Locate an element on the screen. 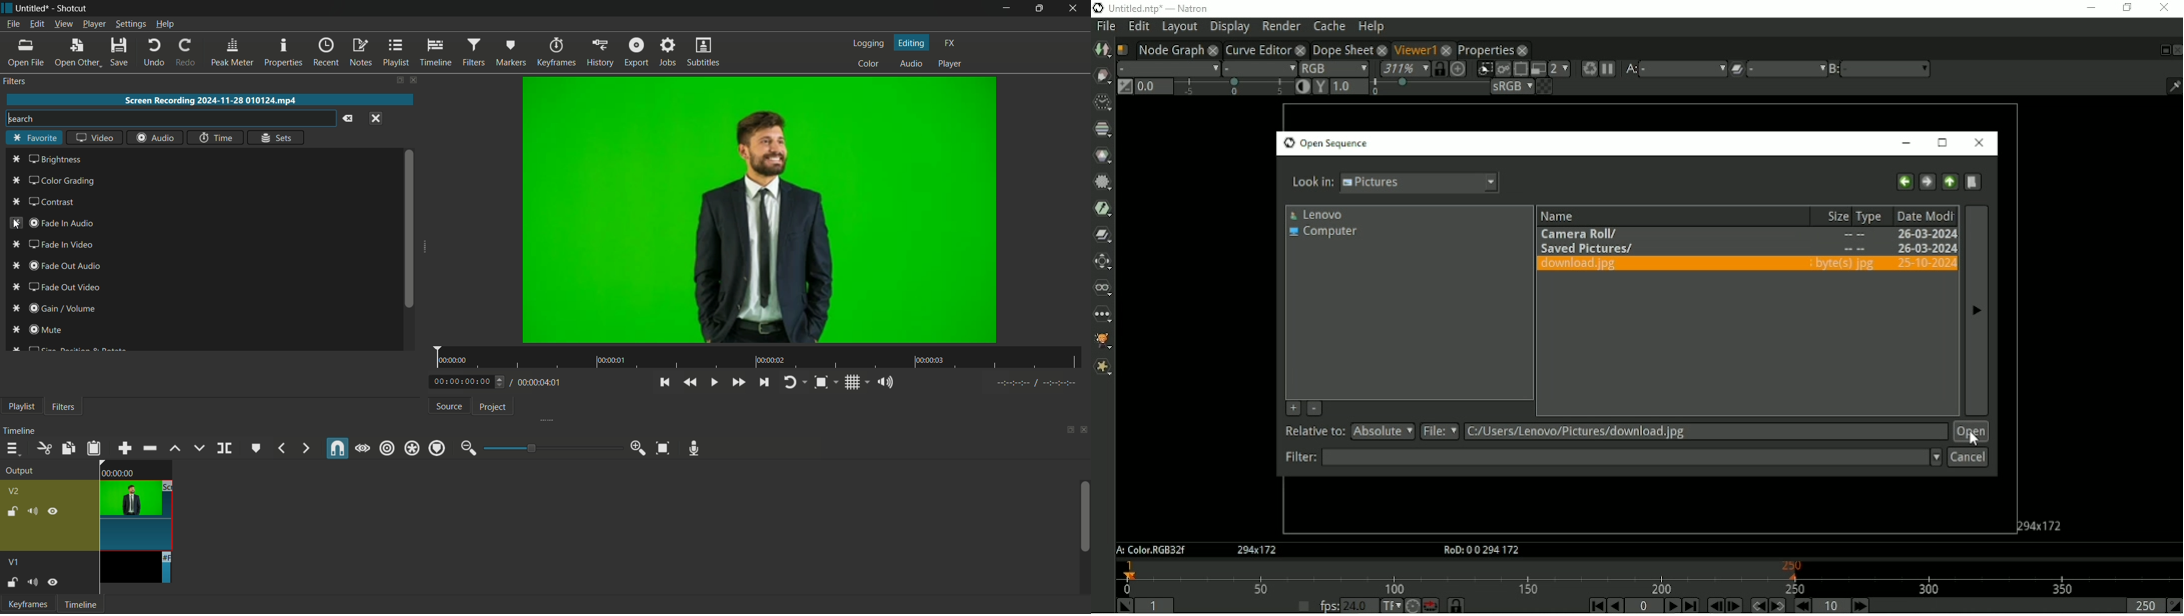  timeline menu is located at coordinates (10, 449).